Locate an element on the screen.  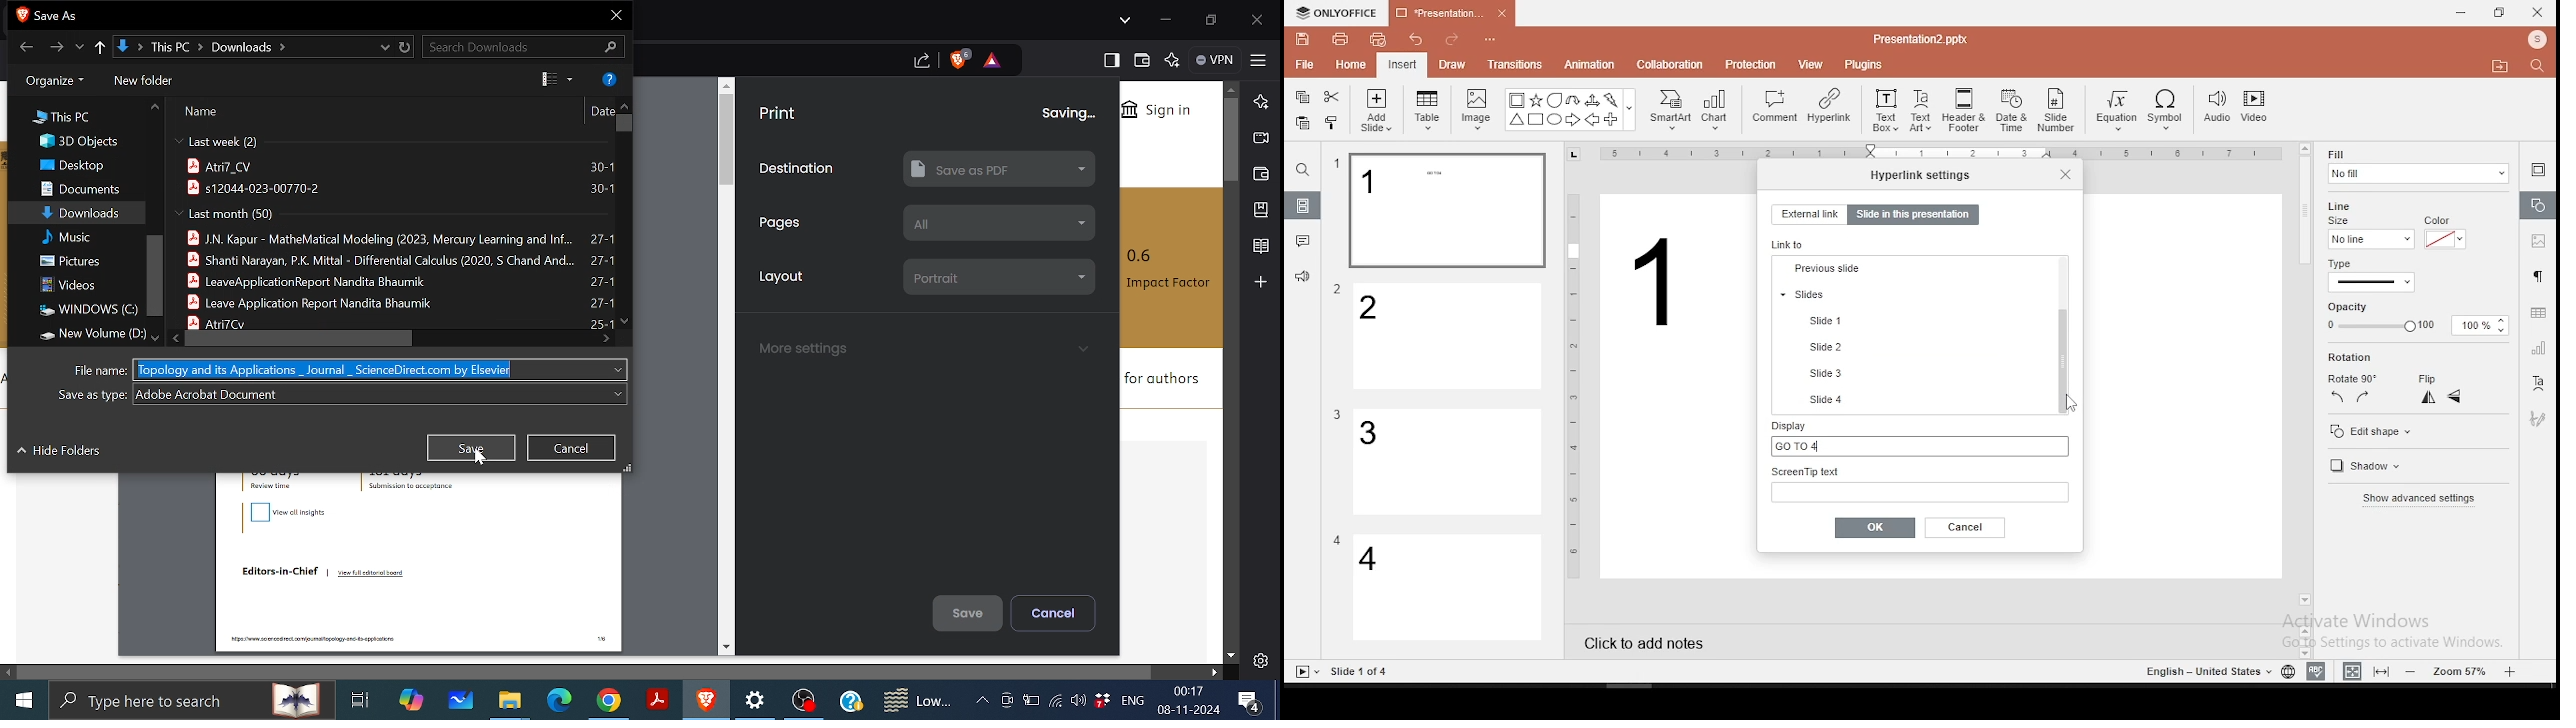
audio is located at coordinates (2217, 108).